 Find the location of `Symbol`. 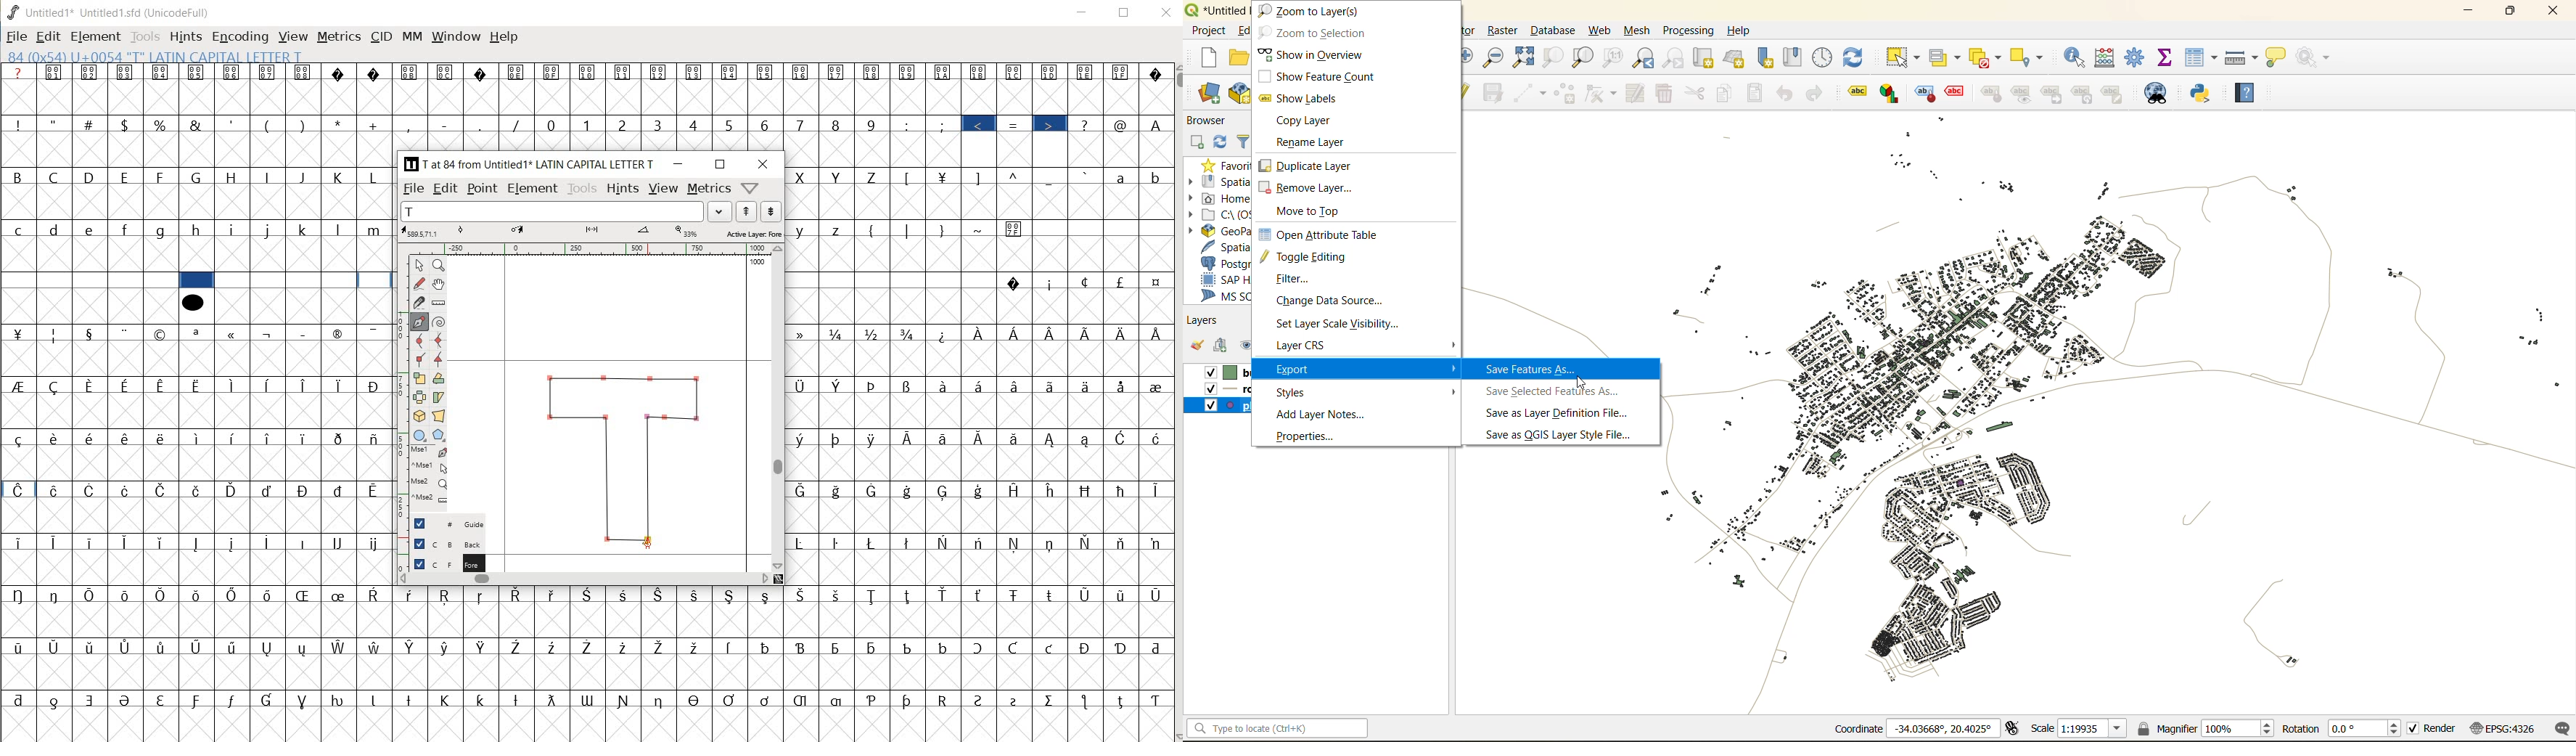

Symbol is located at coordinates (199, 596).